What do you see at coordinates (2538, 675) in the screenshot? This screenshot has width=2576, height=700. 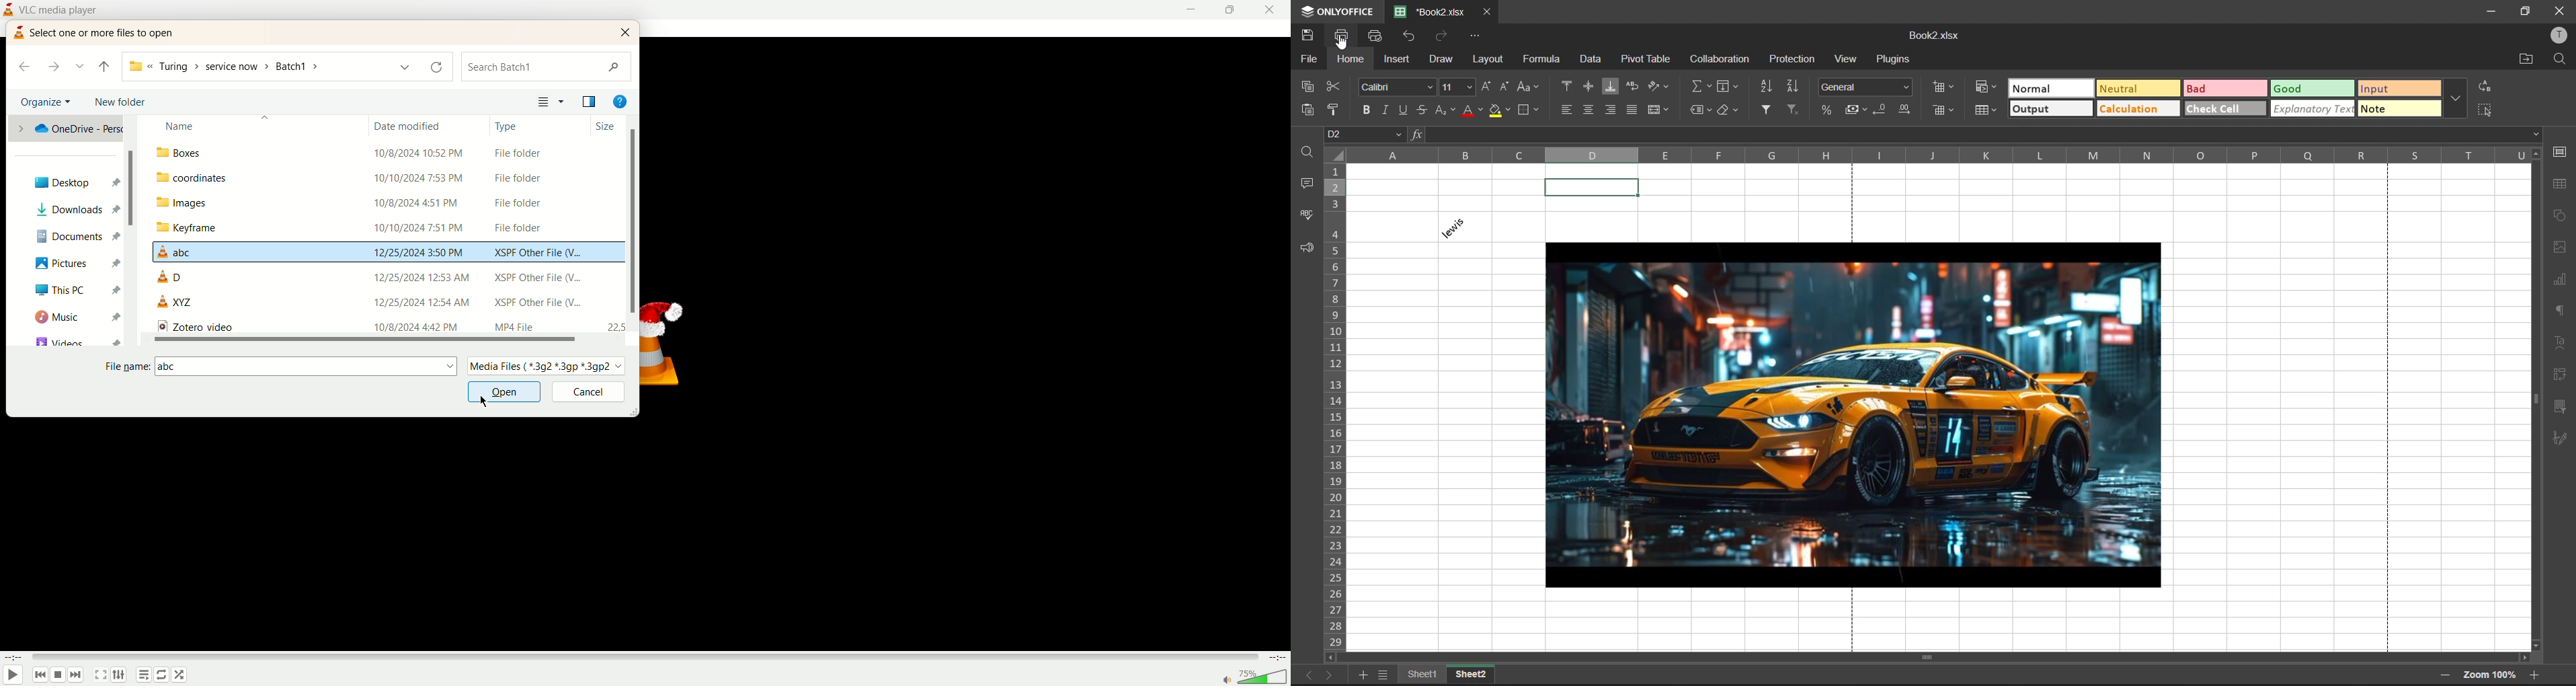 I see `zoom in` at bounding box center [2538, 675].